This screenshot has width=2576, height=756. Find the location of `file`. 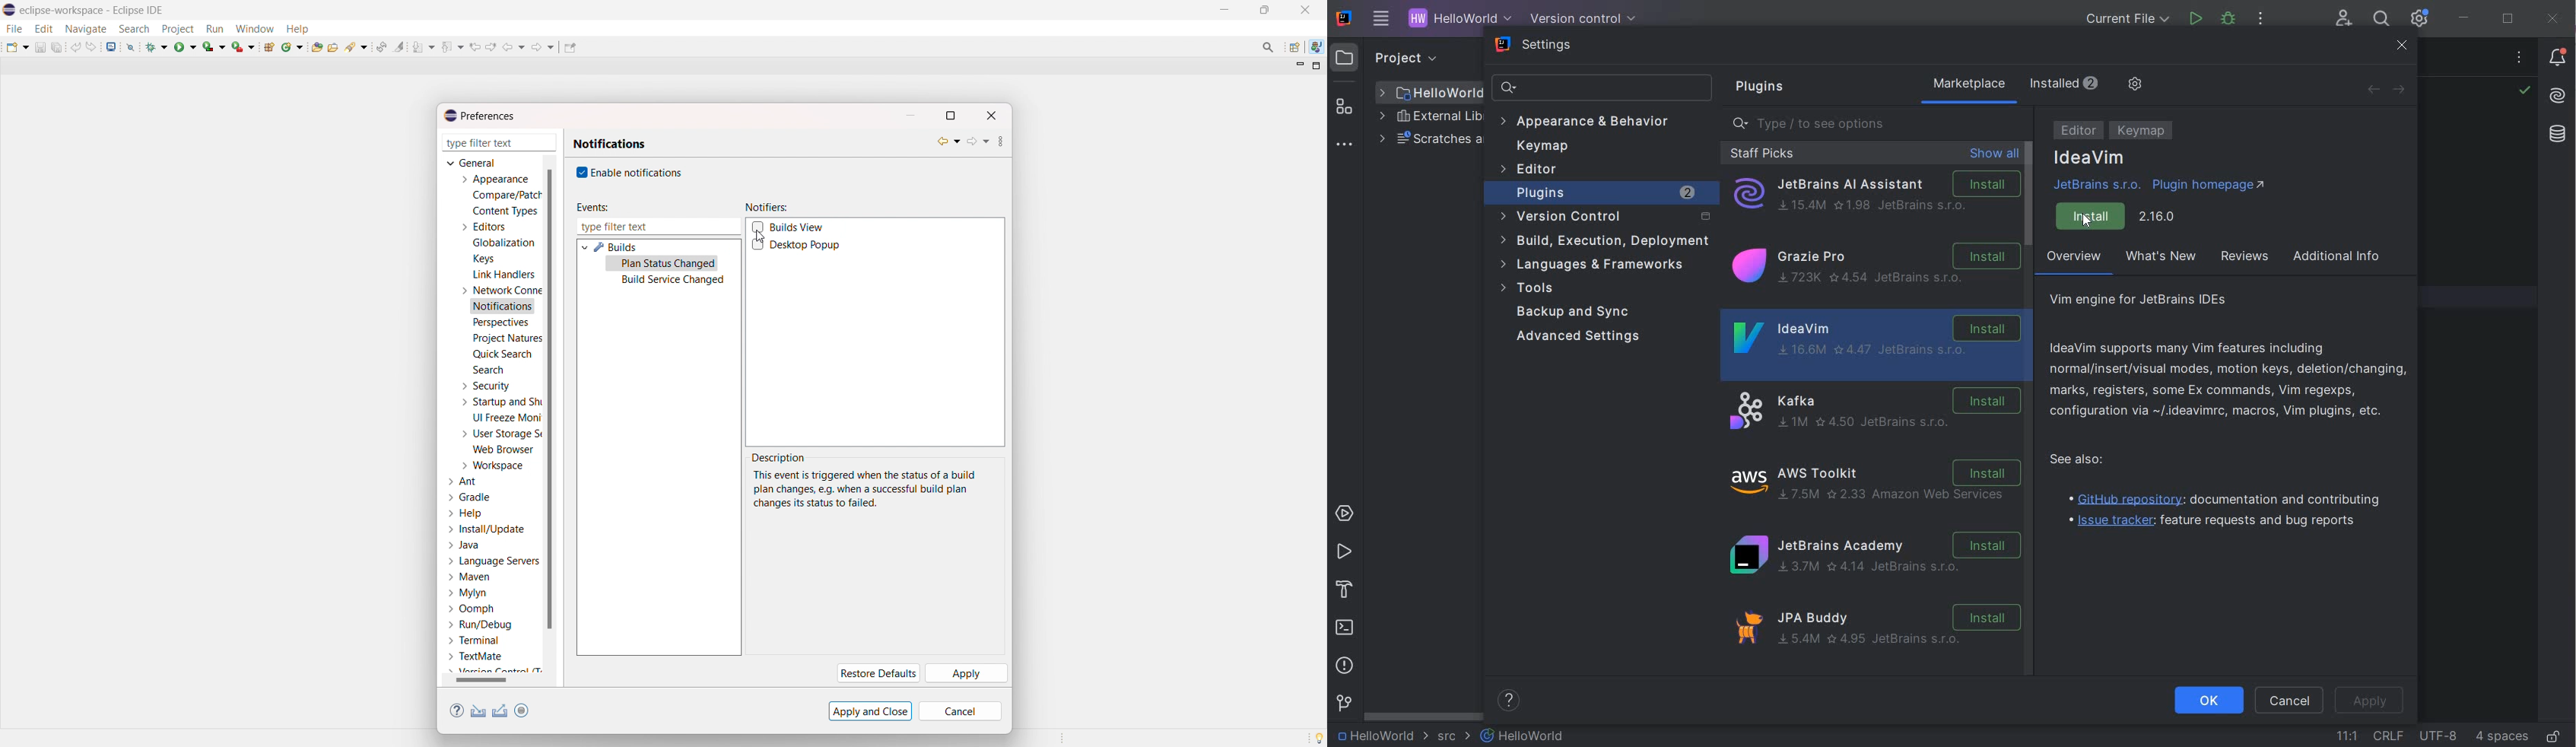

file is located at coordinates (13, 28).